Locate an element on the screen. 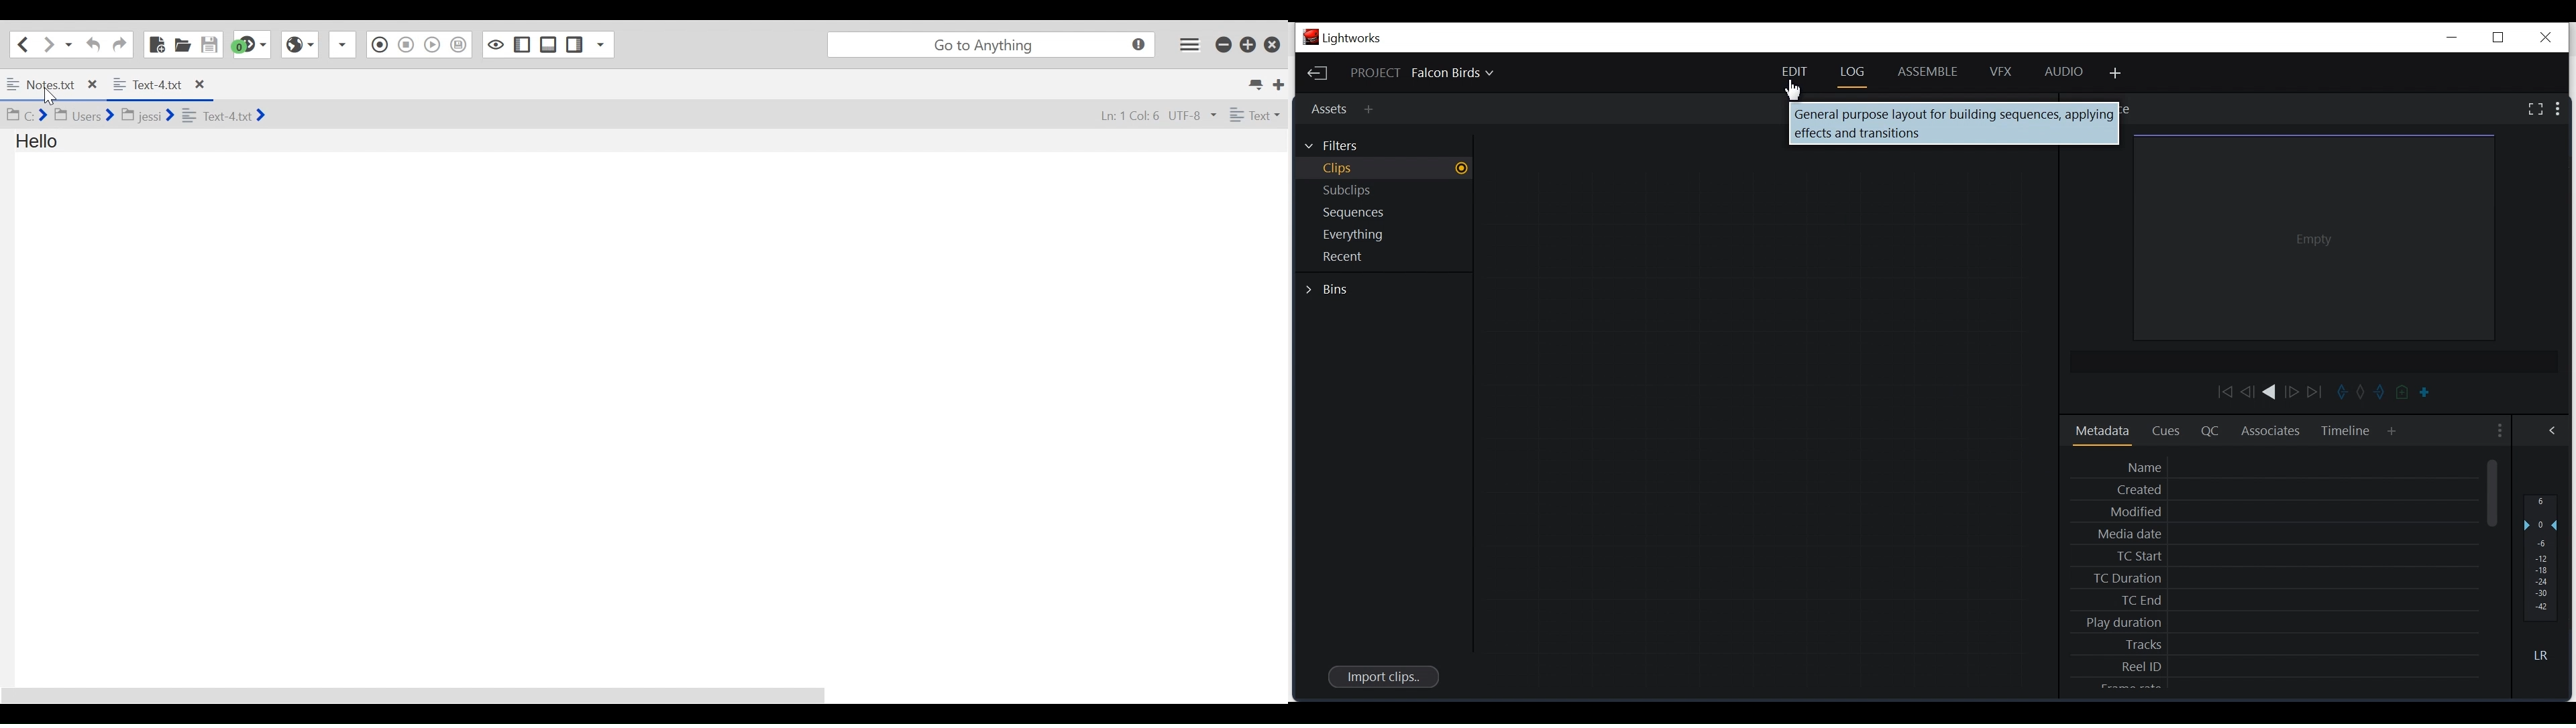 The height and width of the screenshot is (728, 2576). Show settings menu is located at coordinates (2498, 432).